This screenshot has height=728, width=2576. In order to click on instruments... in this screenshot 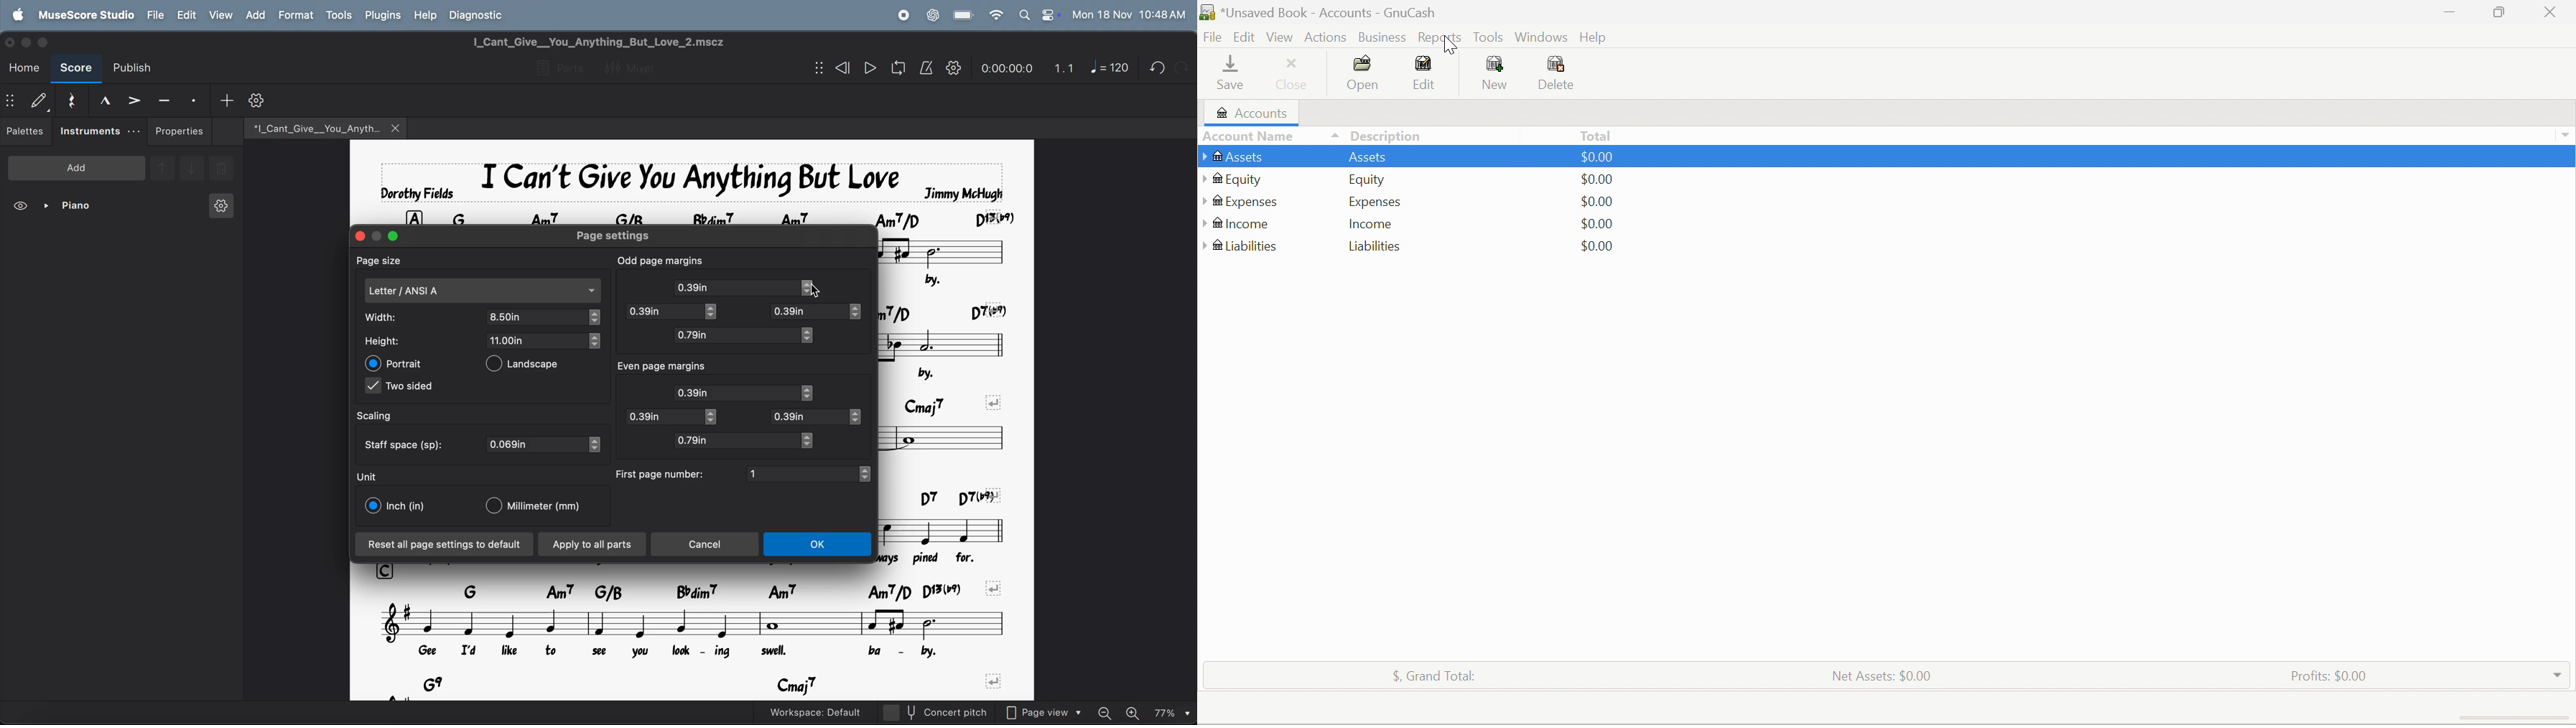, I will do `click(99, 131)`.